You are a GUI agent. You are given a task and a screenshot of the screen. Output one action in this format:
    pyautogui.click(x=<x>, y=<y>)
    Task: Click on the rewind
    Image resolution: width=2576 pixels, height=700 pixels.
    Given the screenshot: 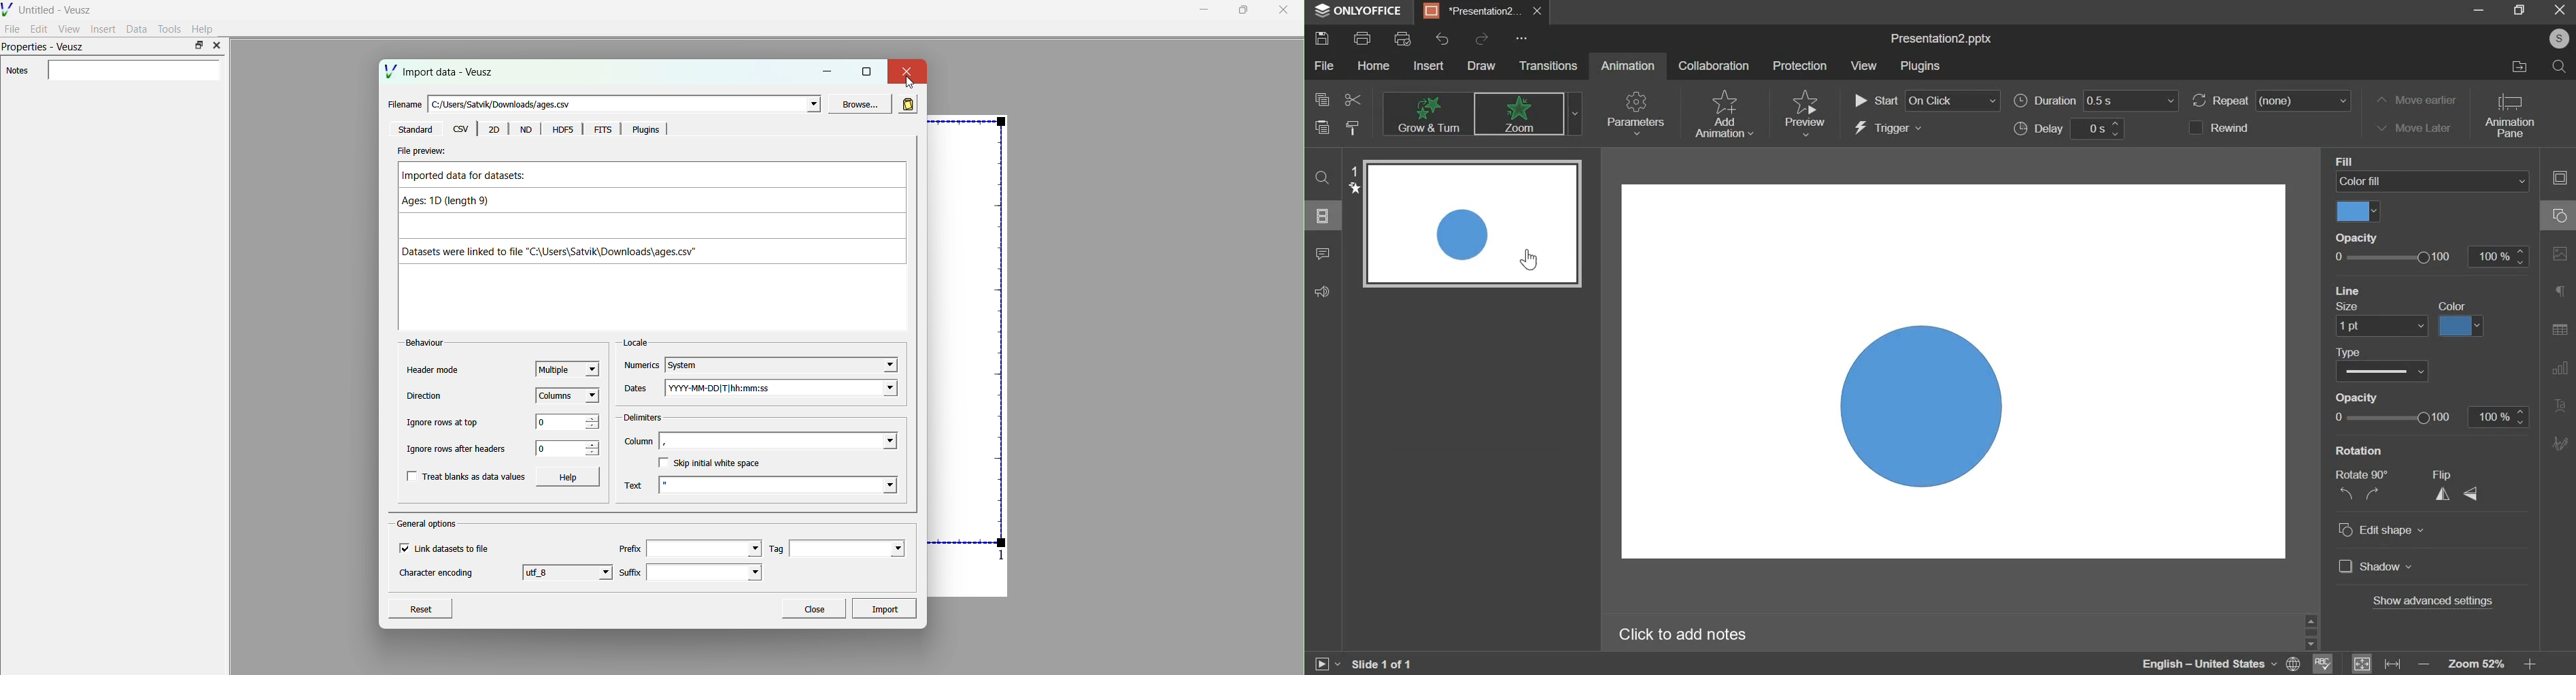 What is the action you would take?
    pyautogui.click(x=2218, y=128)
    